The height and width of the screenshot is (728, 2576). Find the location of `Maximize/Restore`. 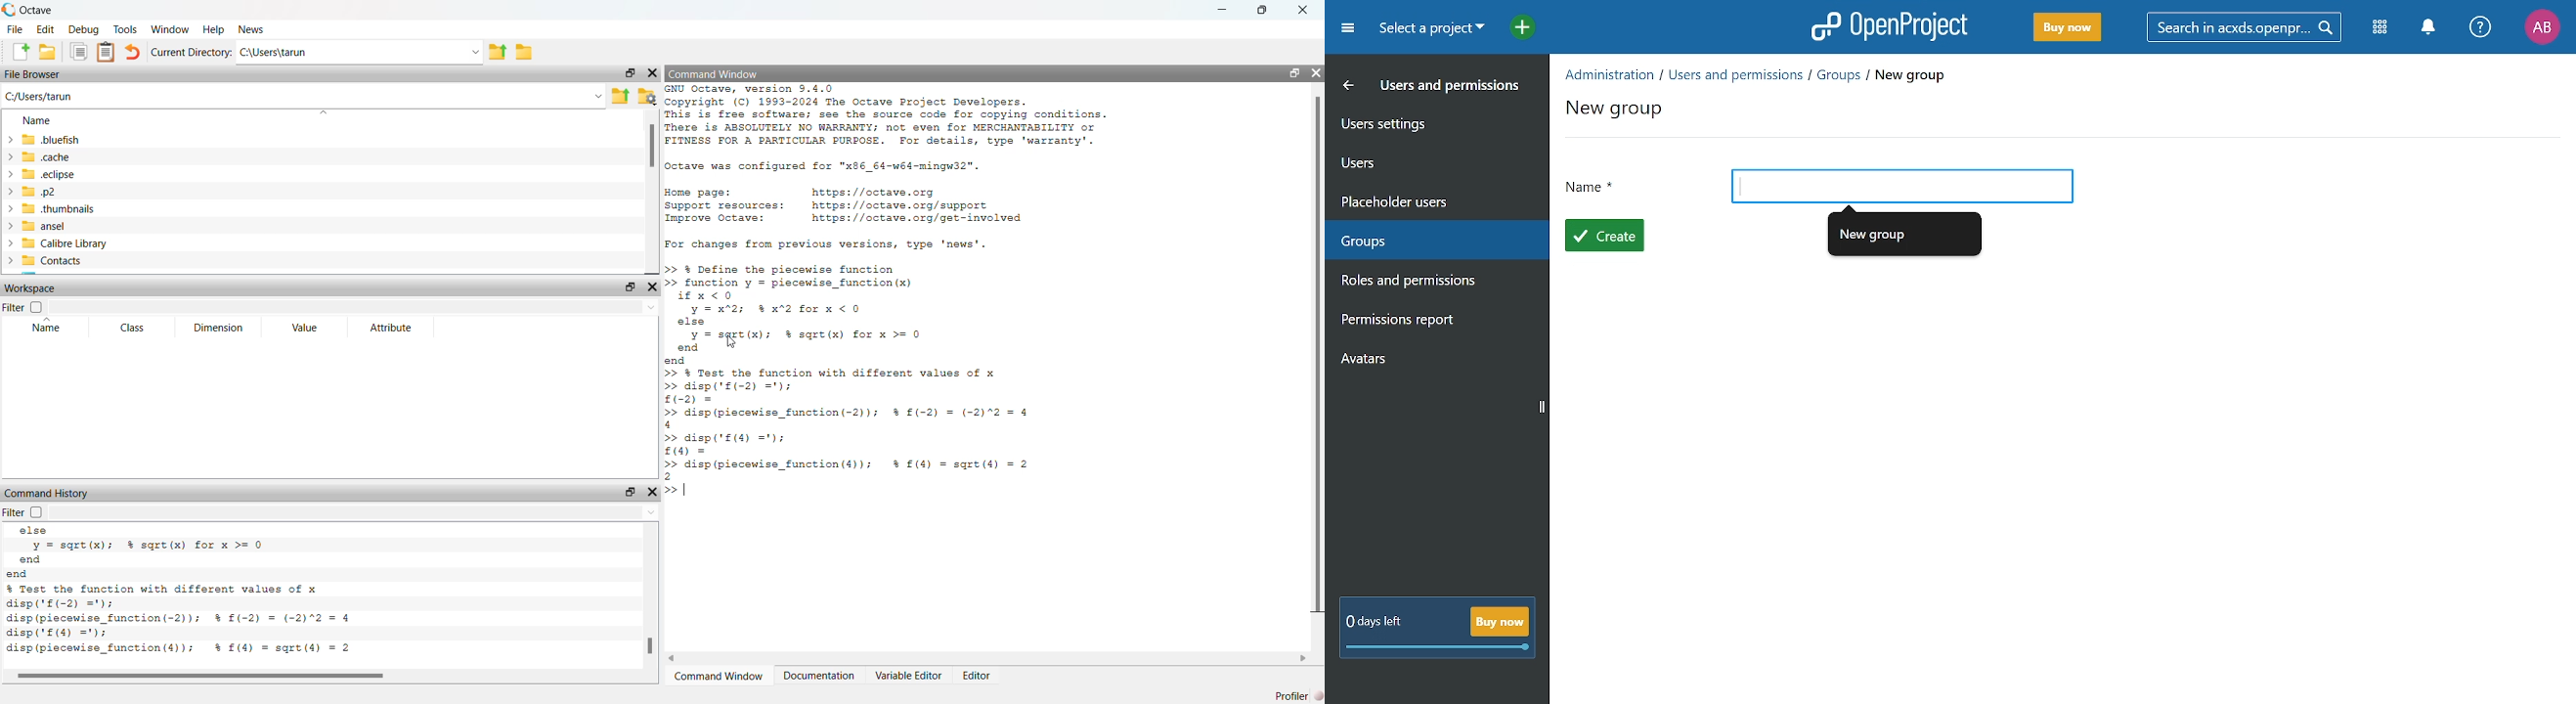

Maximize/Restore is located at coordinates (1289, 72).